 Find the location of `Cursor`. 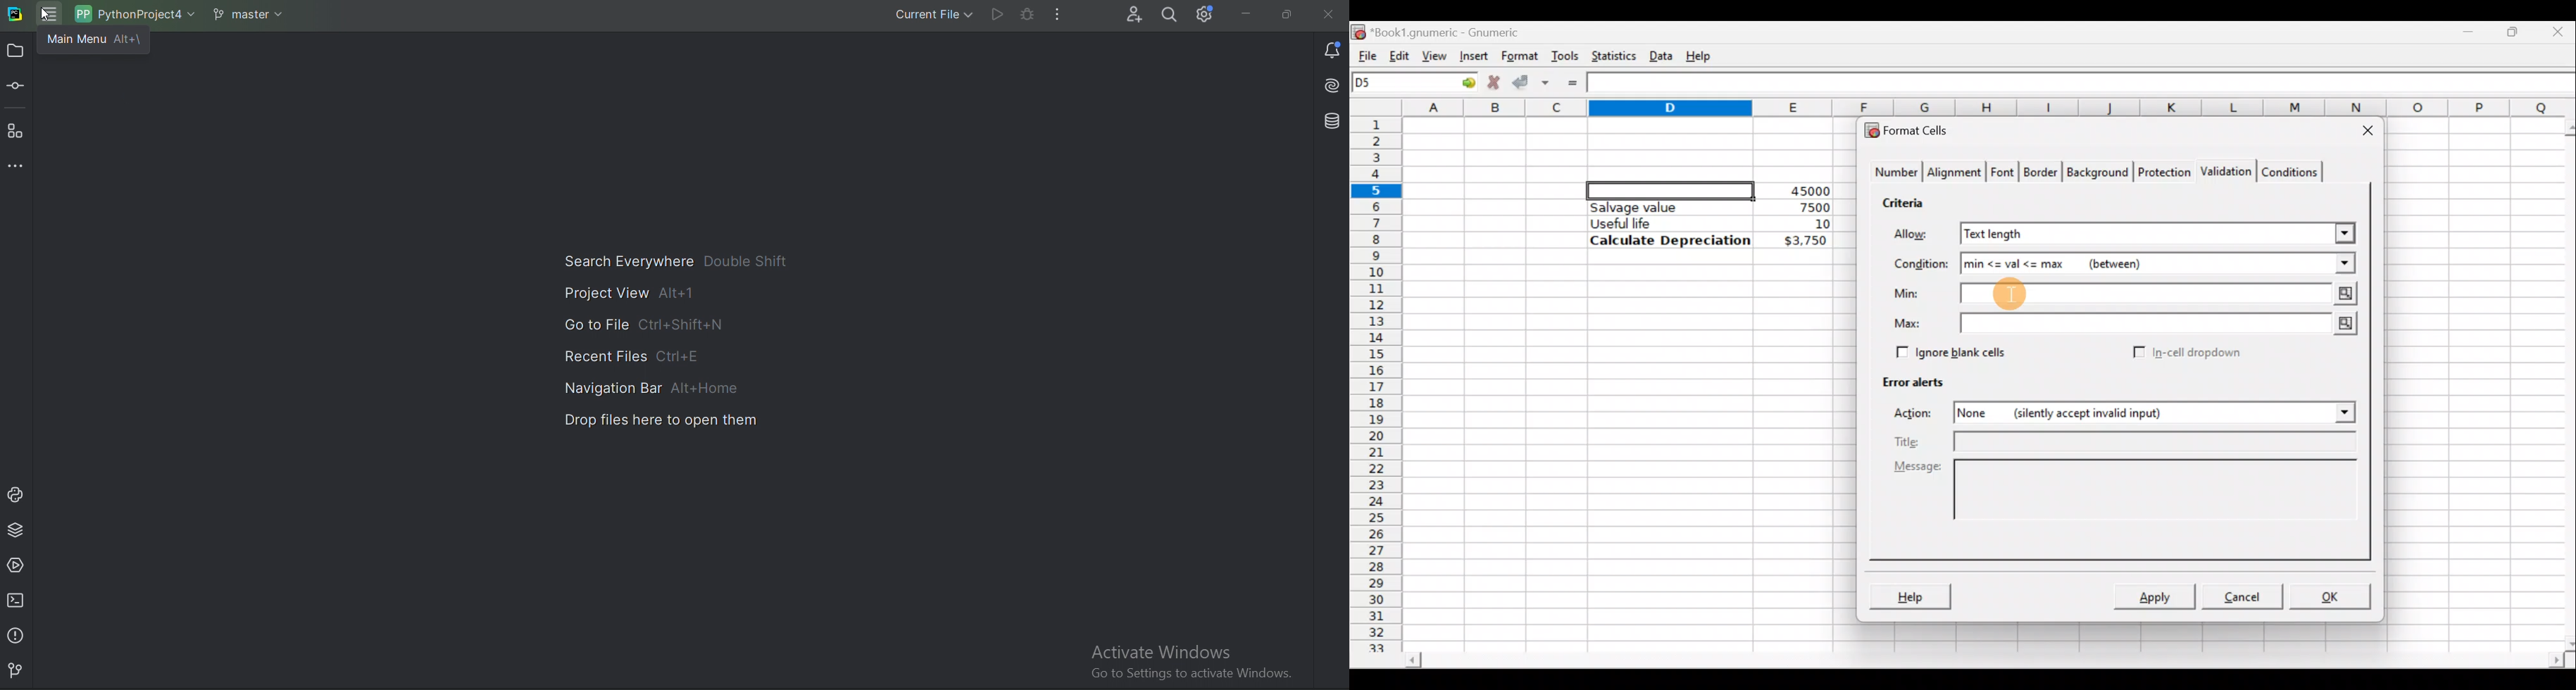

Cursor is located at coordinates (45, 15).